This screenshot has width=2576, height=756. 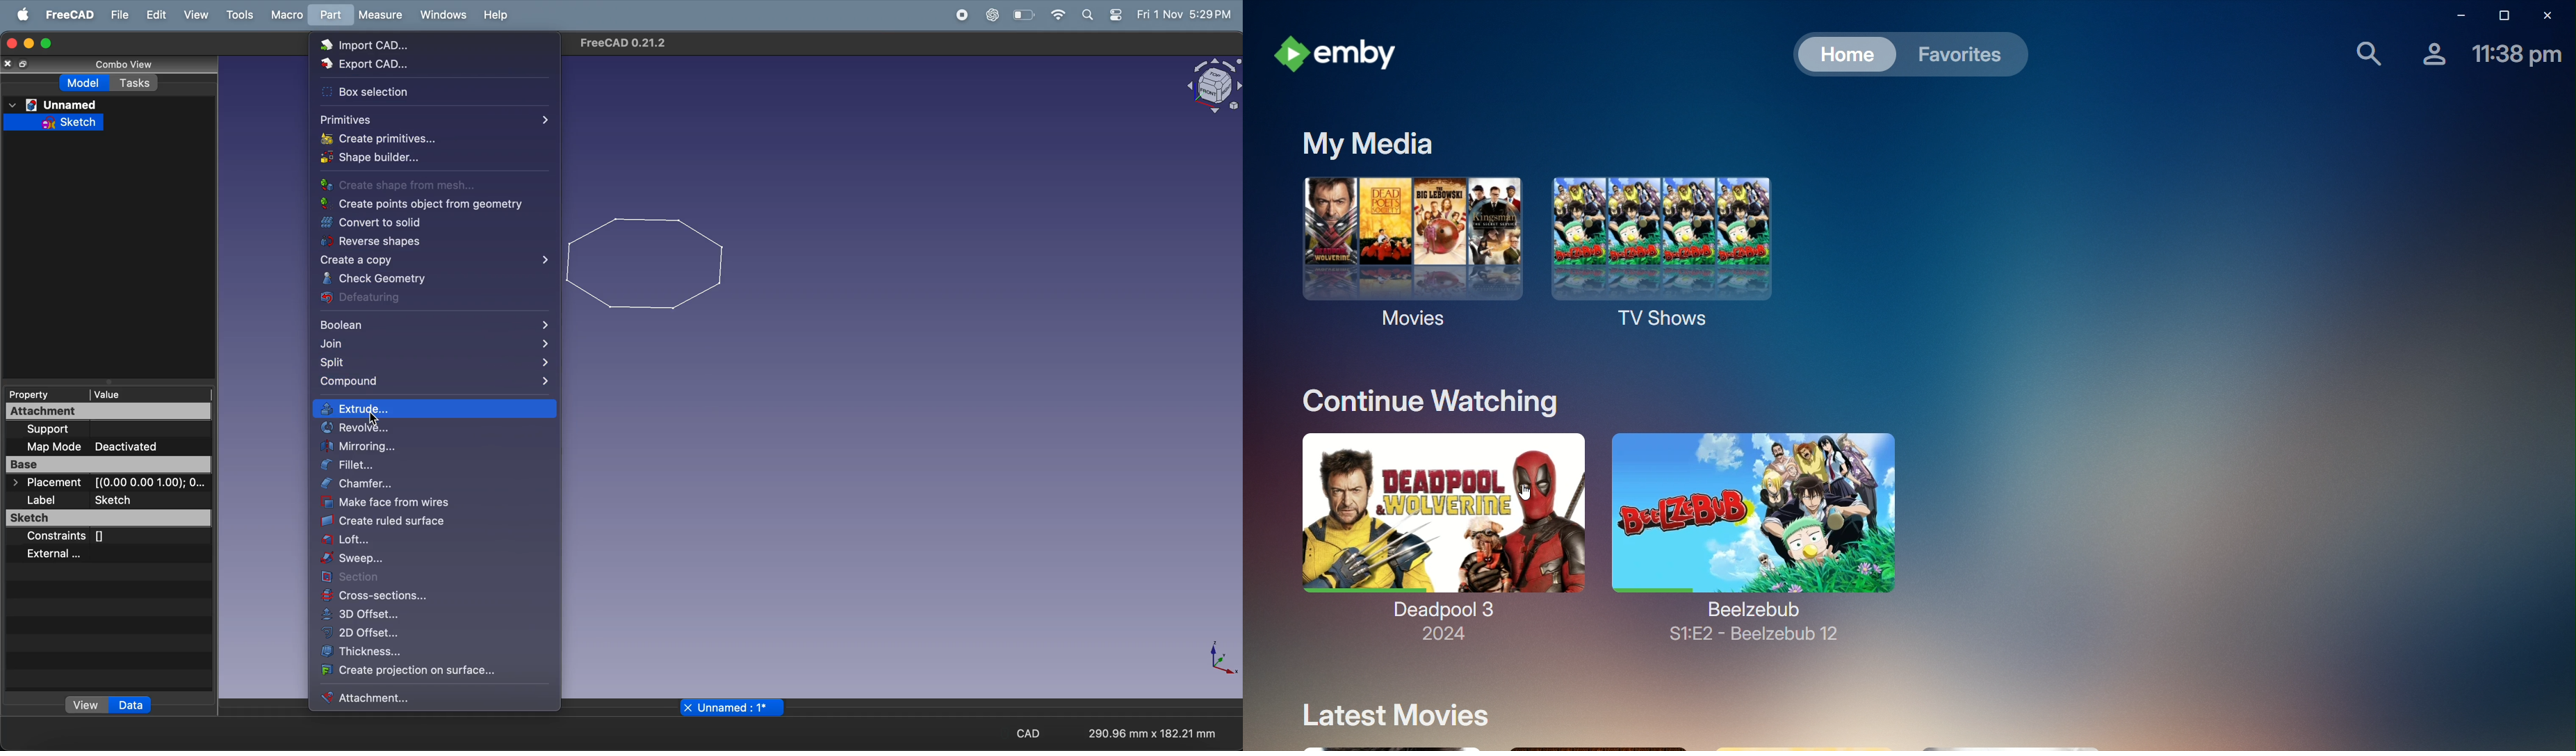 What do you see at coordinates (1098, 14) in the screenshot?
I see `apple widgets` at bounding box center [1098, 14].